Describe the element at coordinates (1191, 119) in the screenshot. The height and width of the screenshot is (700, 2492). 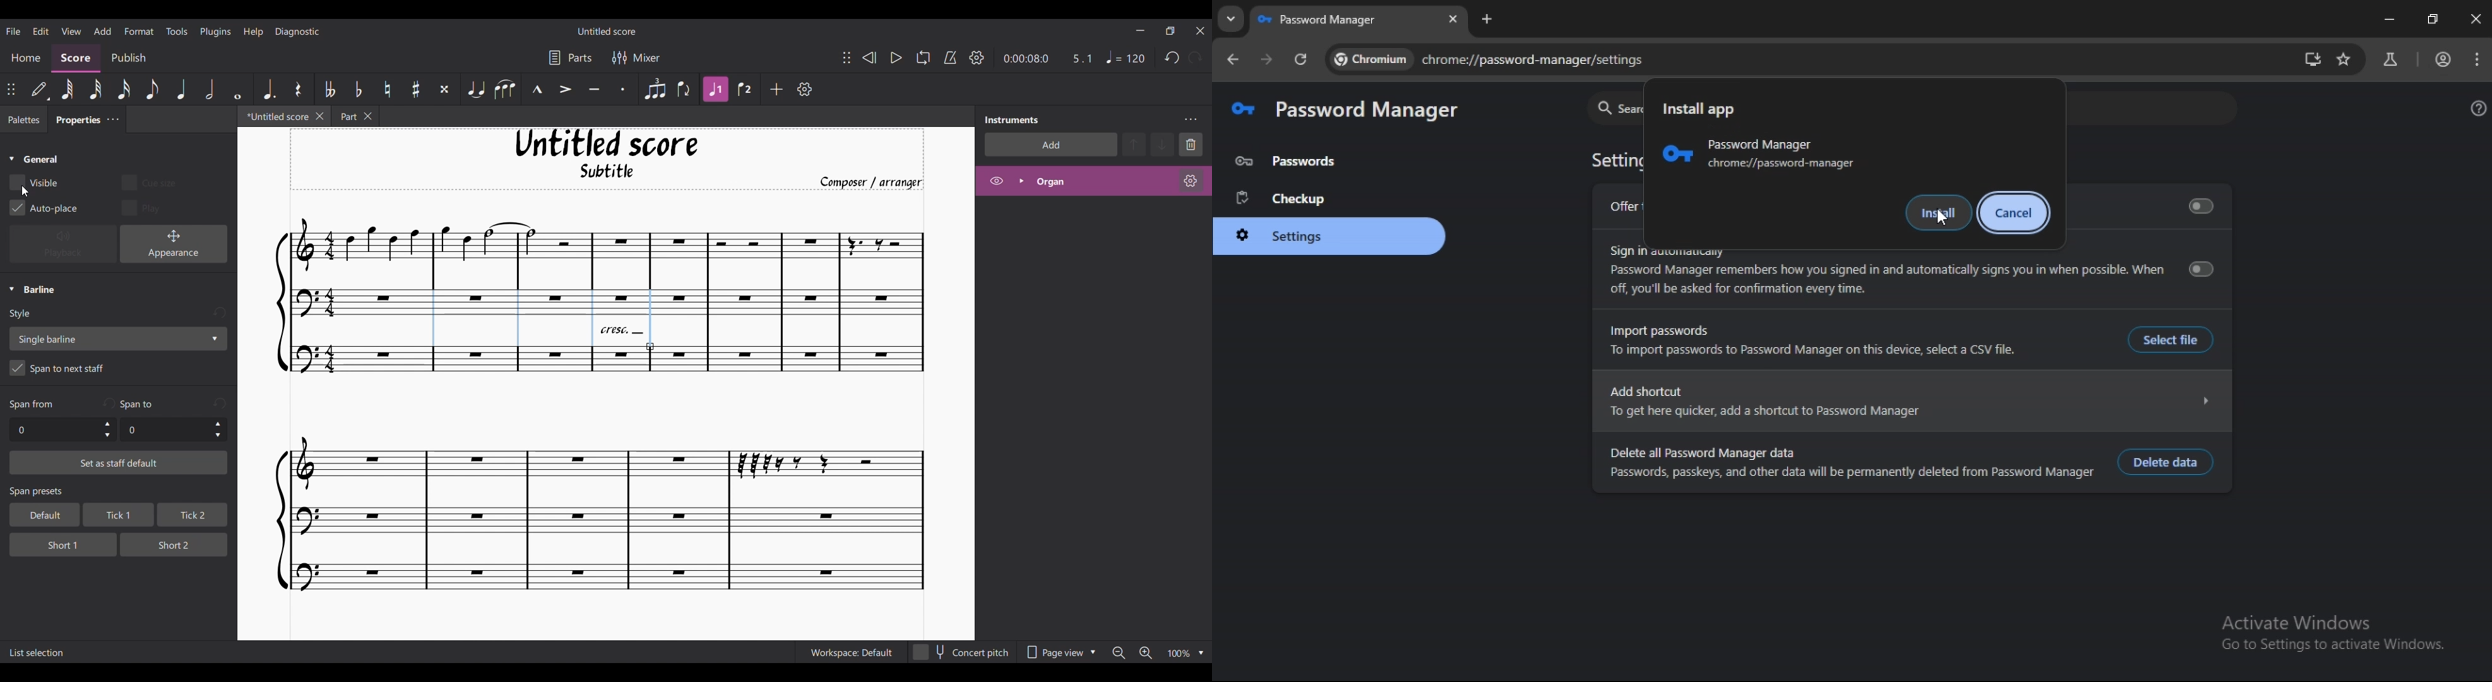
I see `Instruments panel settings` at that location.